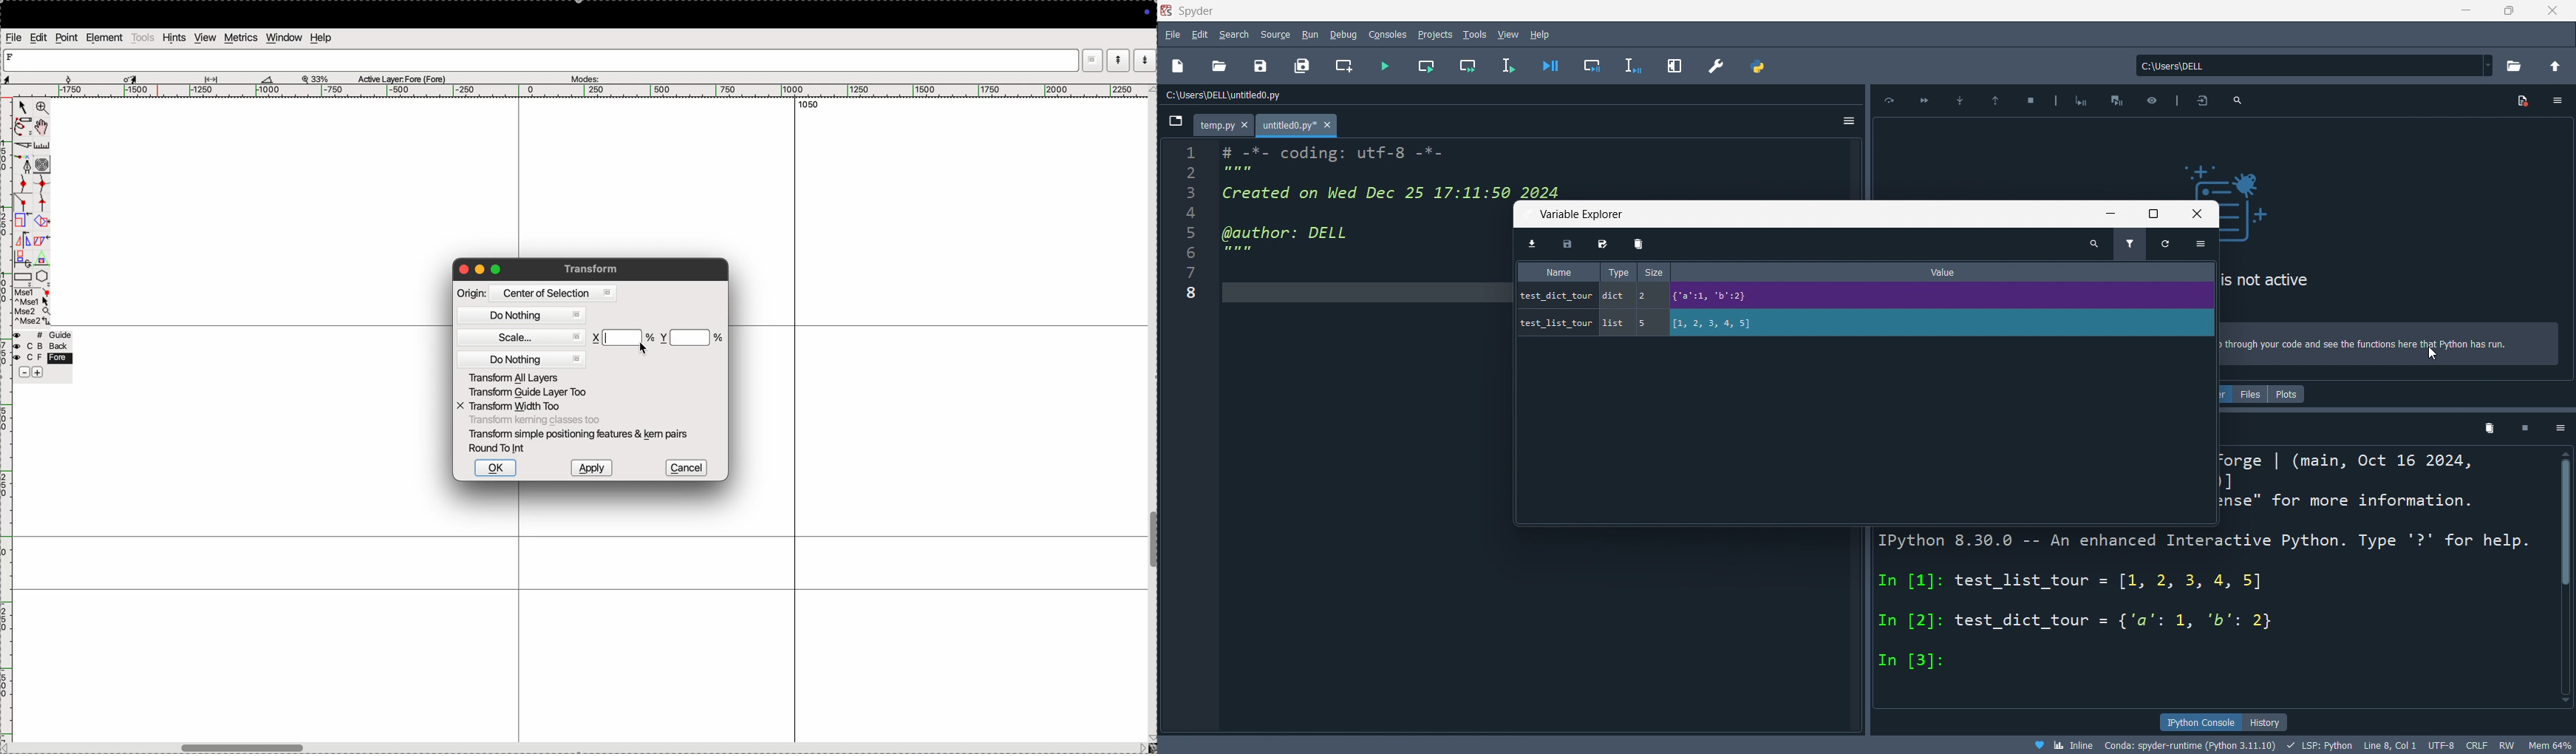 The width and height of the screenshot is (2576, 756). I want to click on import, so click(1533, 246).